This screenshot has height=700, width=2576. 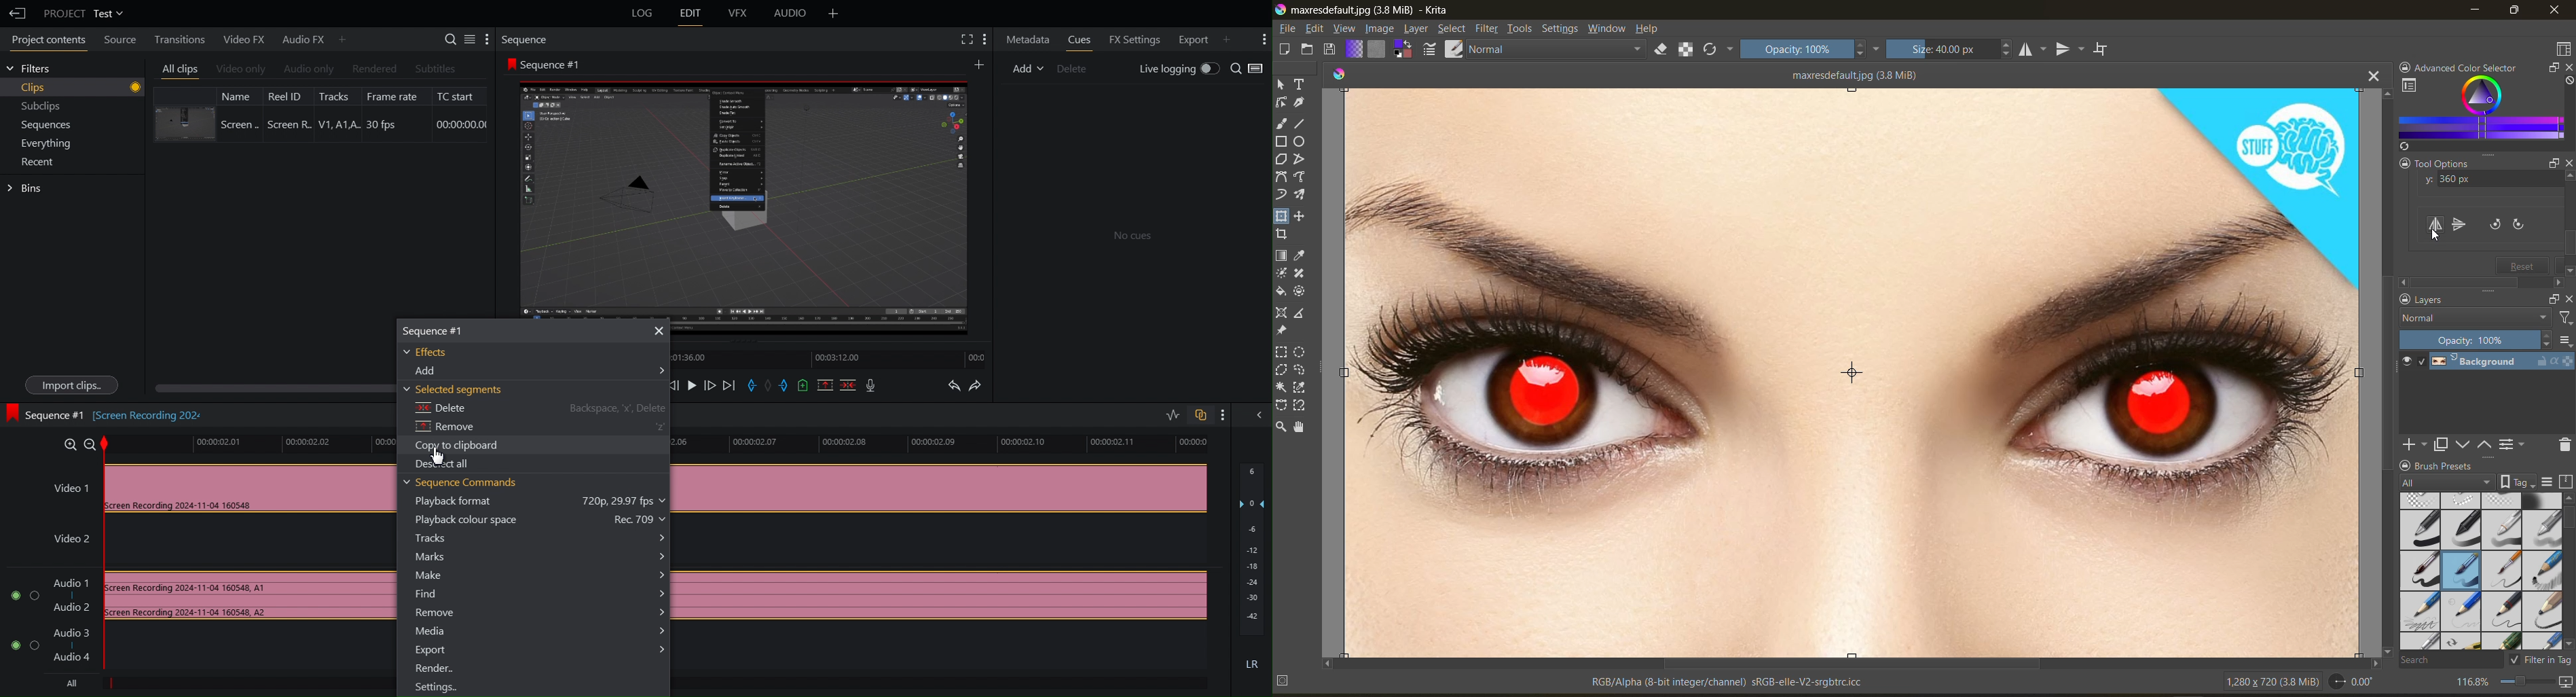 I want to click on Metadata, so click(x=1026, y=40).